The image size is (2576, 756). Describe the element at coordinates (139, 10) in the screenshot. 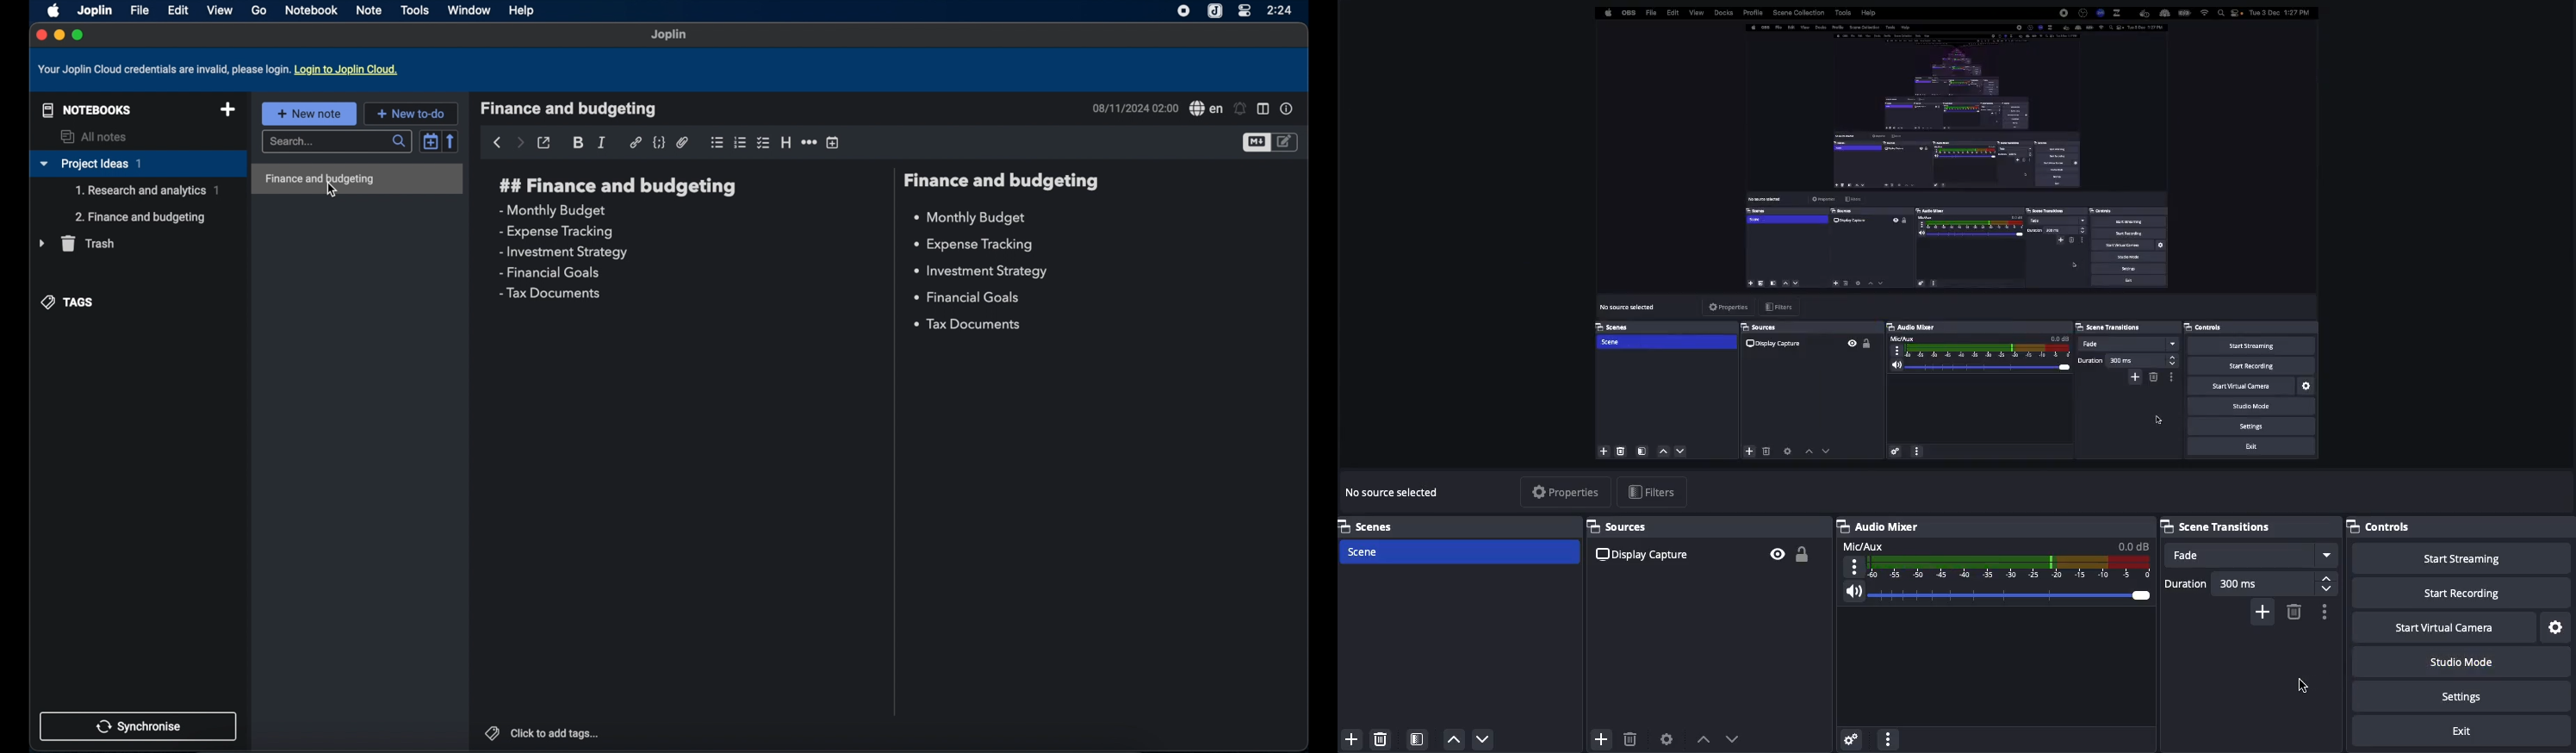

I see `file` at that location.